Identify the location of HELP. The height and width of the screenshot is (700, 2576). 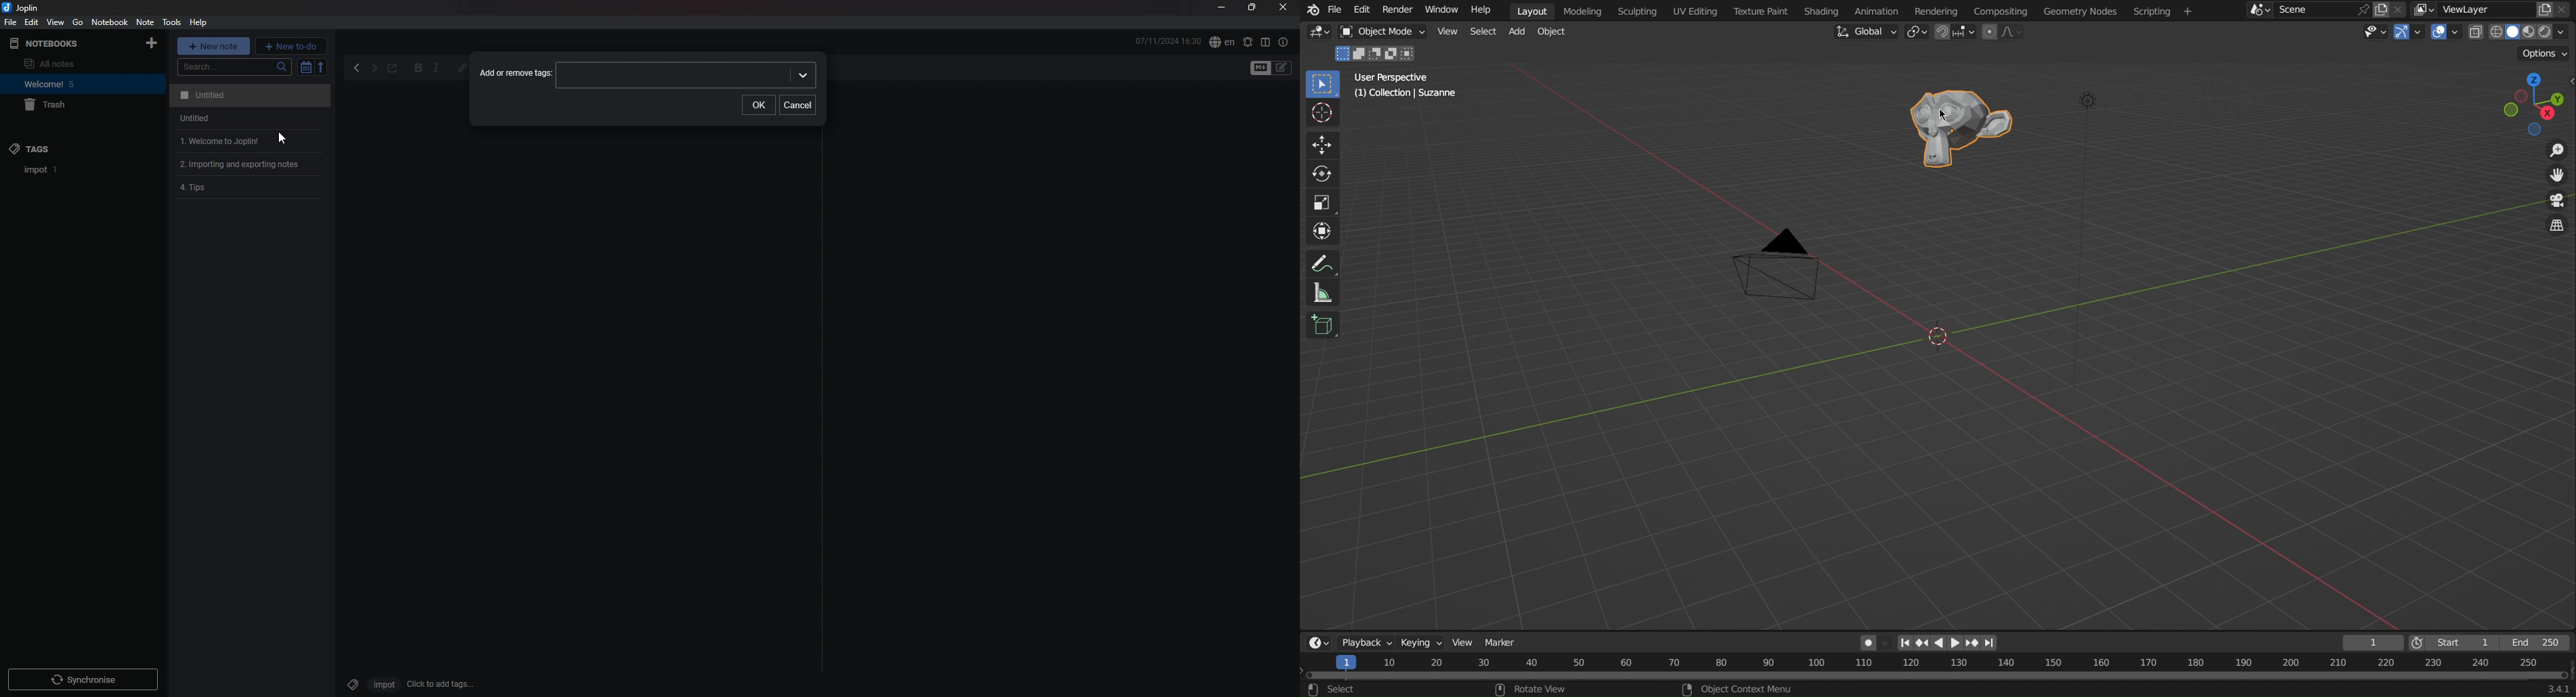
(198, 22).